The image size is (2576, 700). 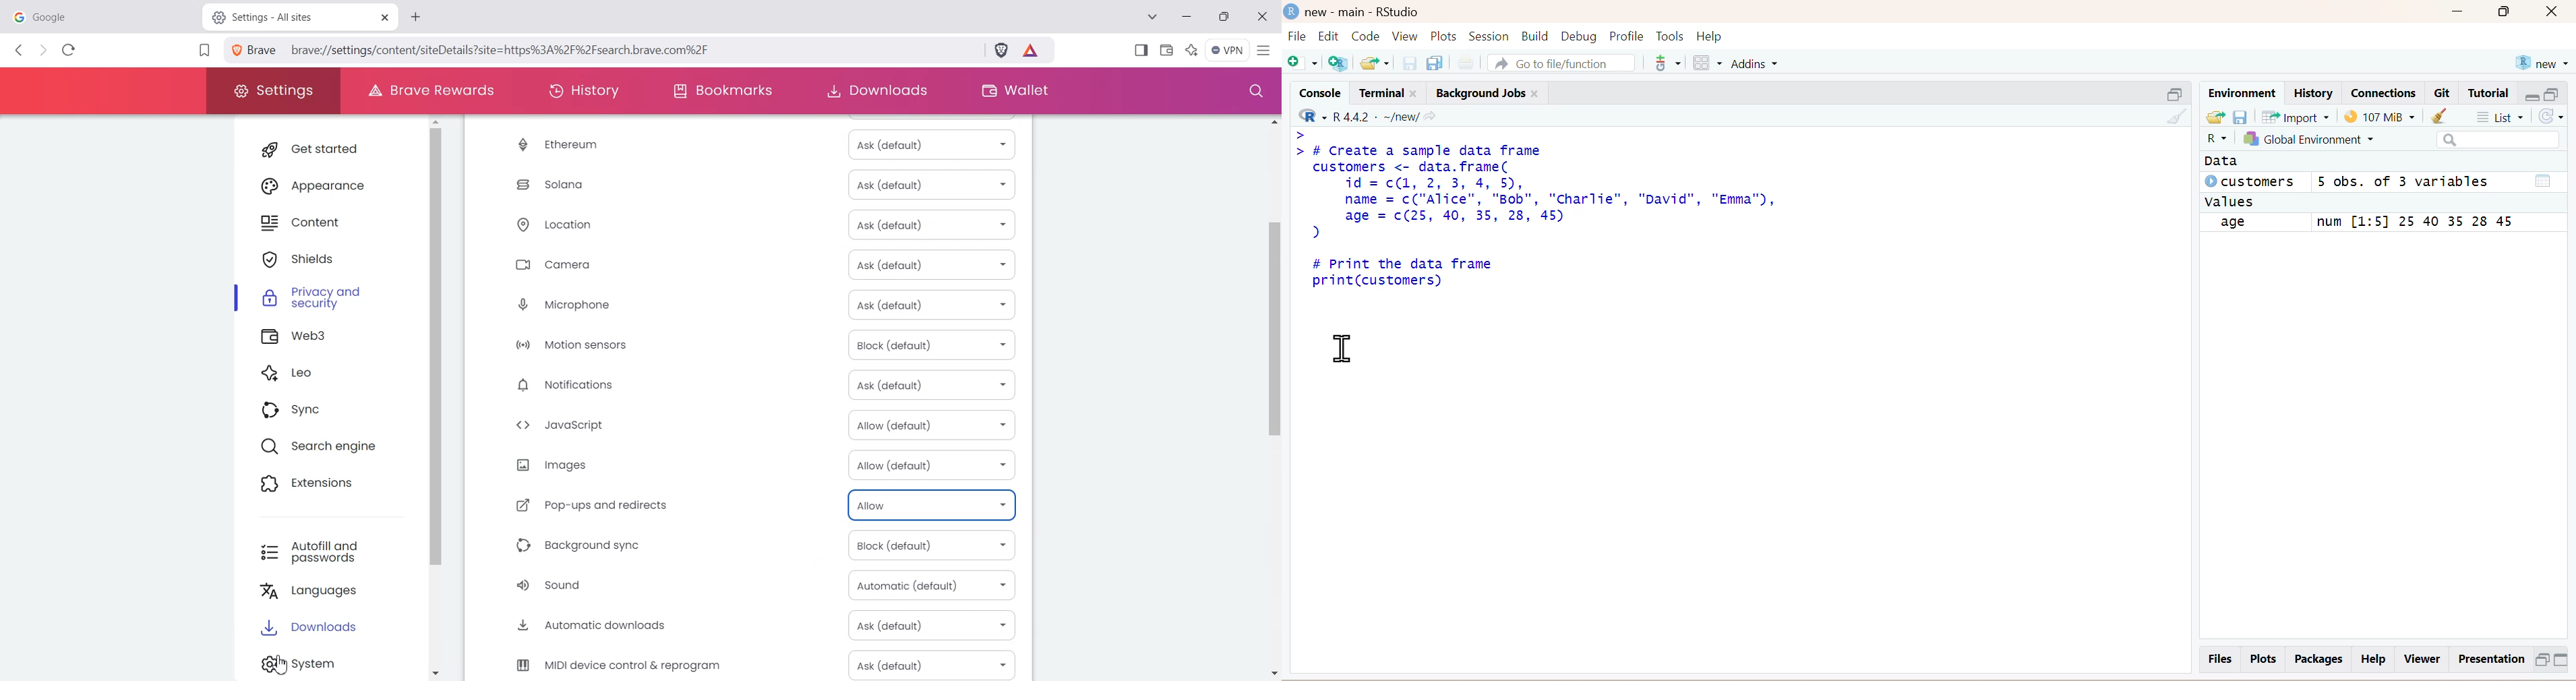 What do you see at coordinates (1532, 36) in the screenshot?
I see `Build` at bounding box center [1532, 36].